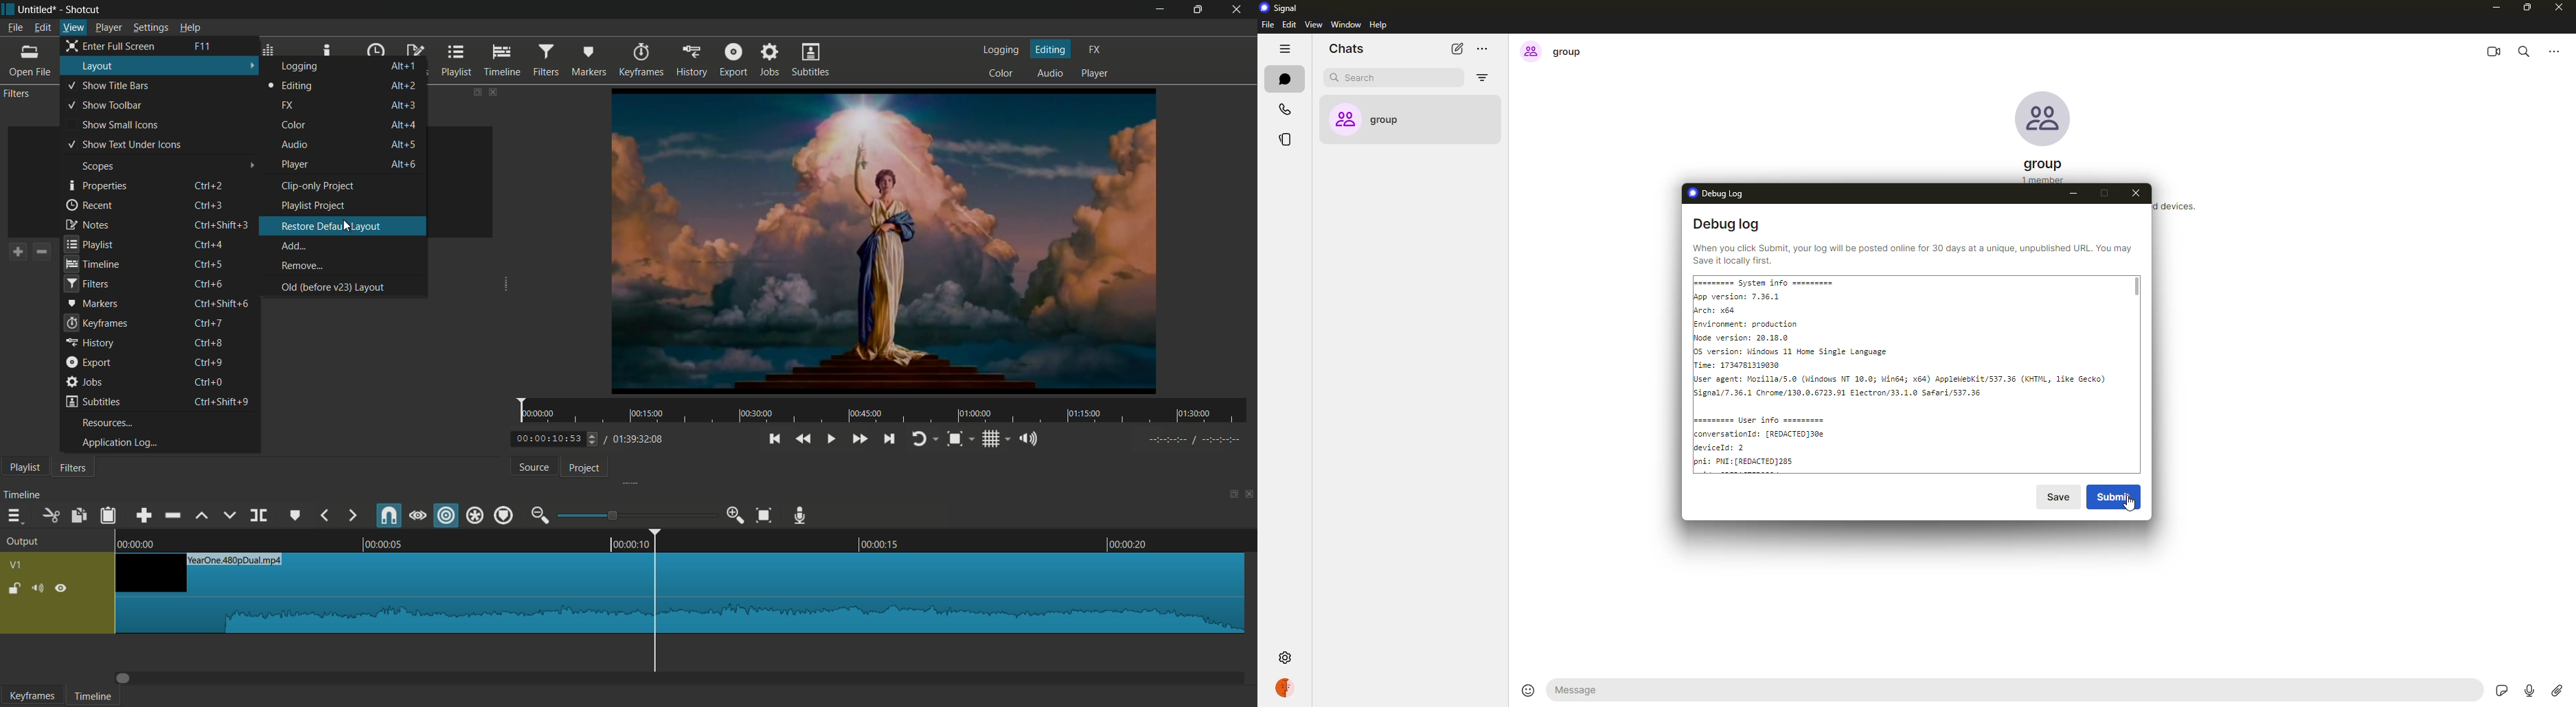 The image size is (2576, 728). I want to click on keyboard shortcut, so click(403, 124).